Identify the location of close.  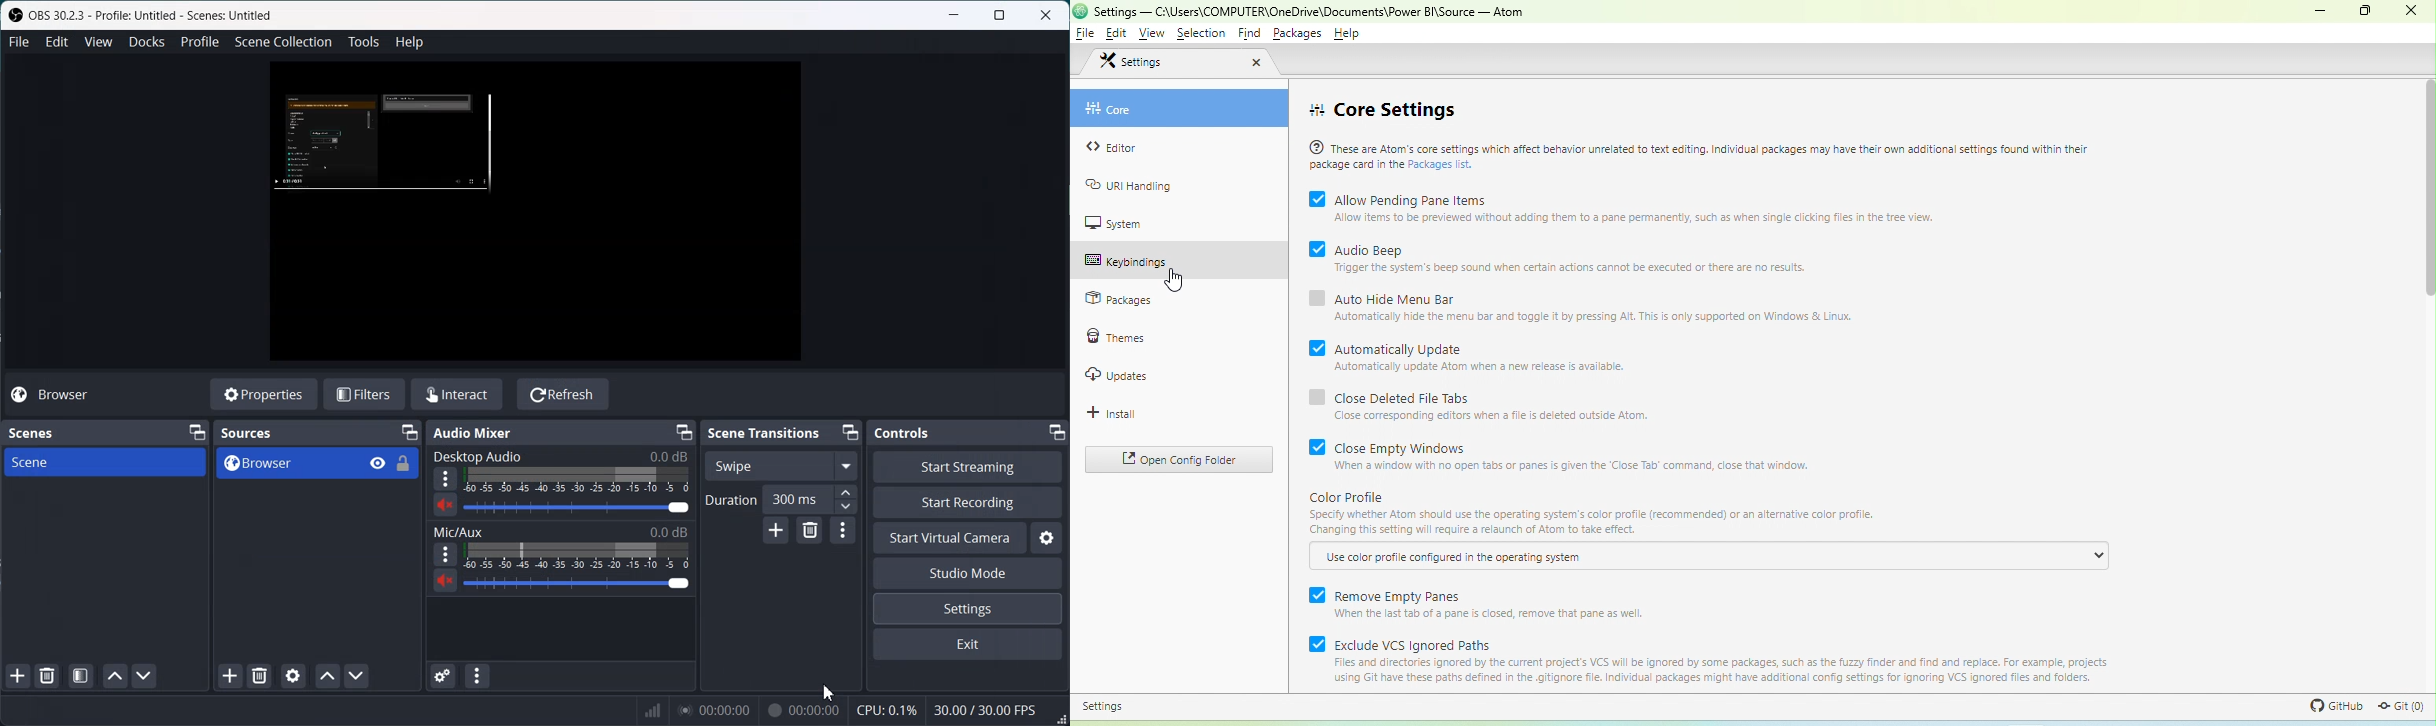
(1255, 62).